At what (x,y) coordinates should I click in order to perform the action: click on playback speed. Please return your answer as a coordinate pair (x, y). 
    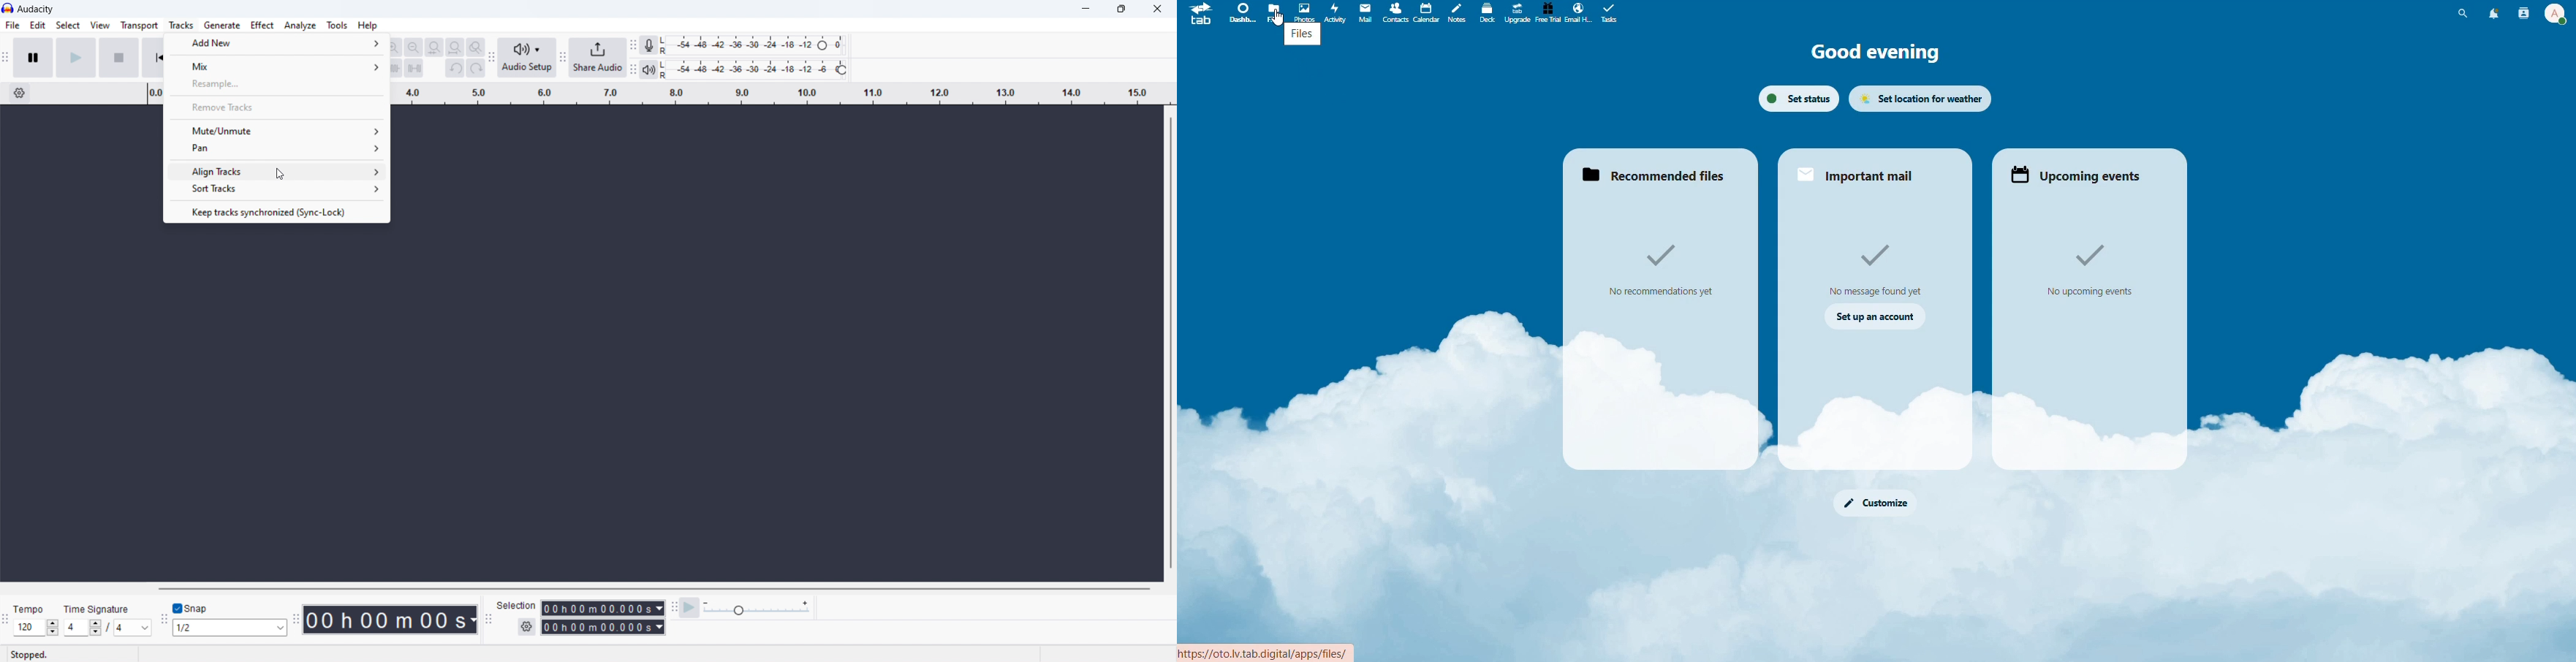
    Looking at the image, I should click on (757, 608).